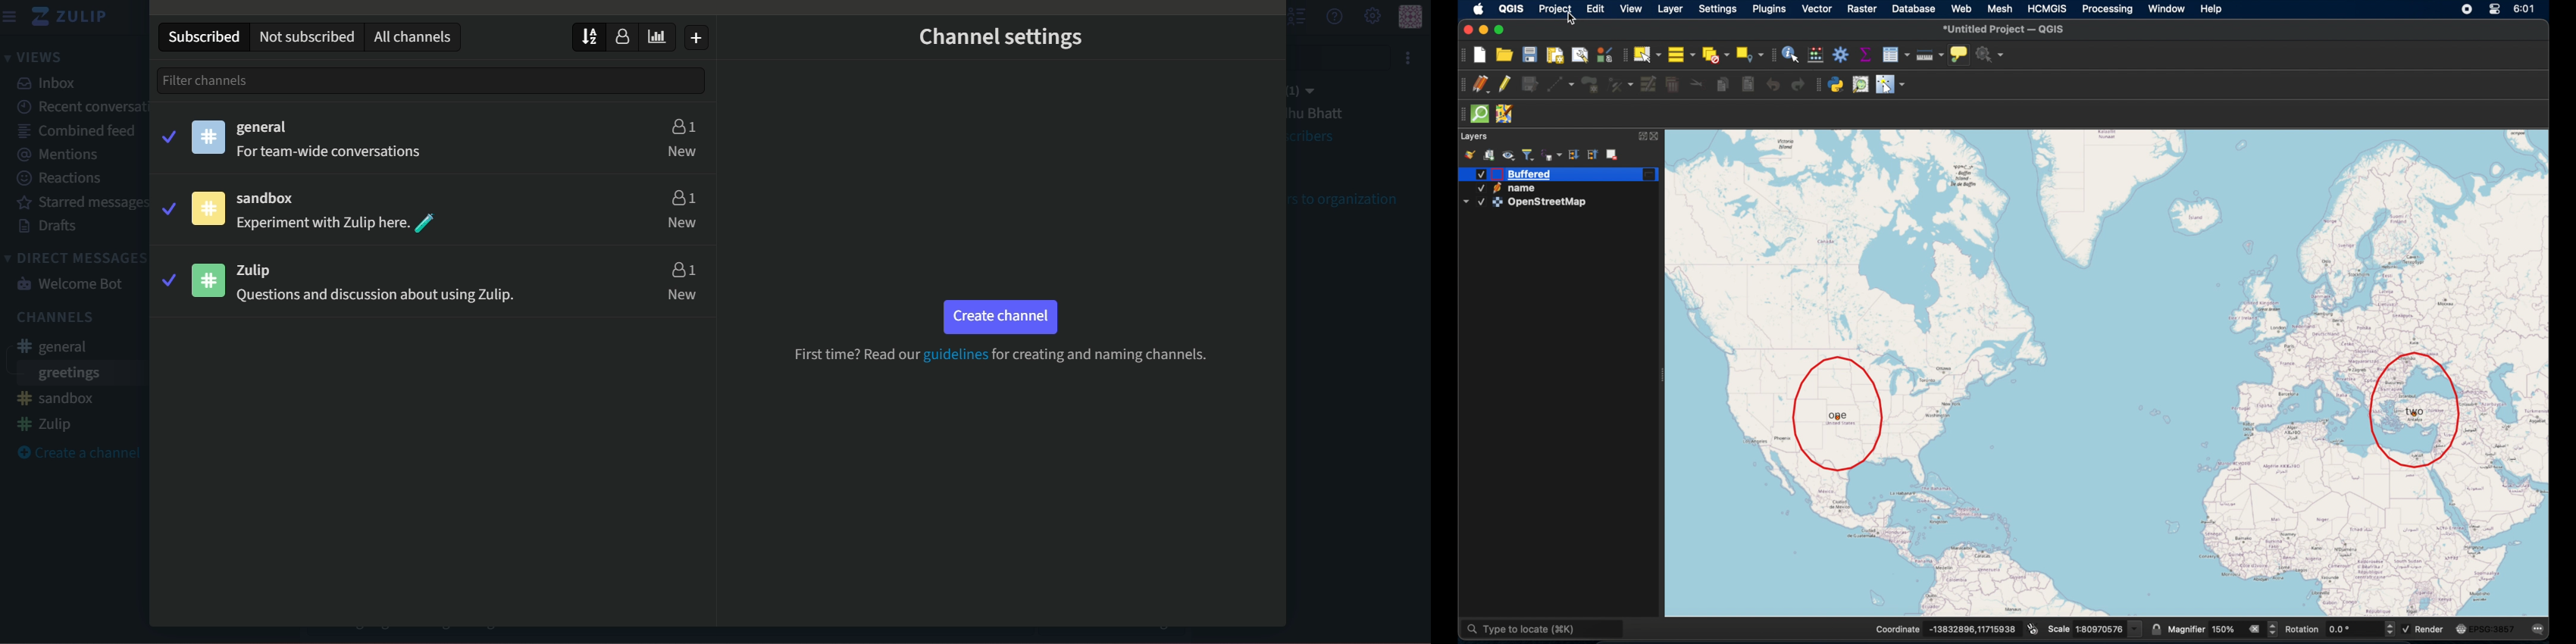  I want to click on text, so click(340, 223).